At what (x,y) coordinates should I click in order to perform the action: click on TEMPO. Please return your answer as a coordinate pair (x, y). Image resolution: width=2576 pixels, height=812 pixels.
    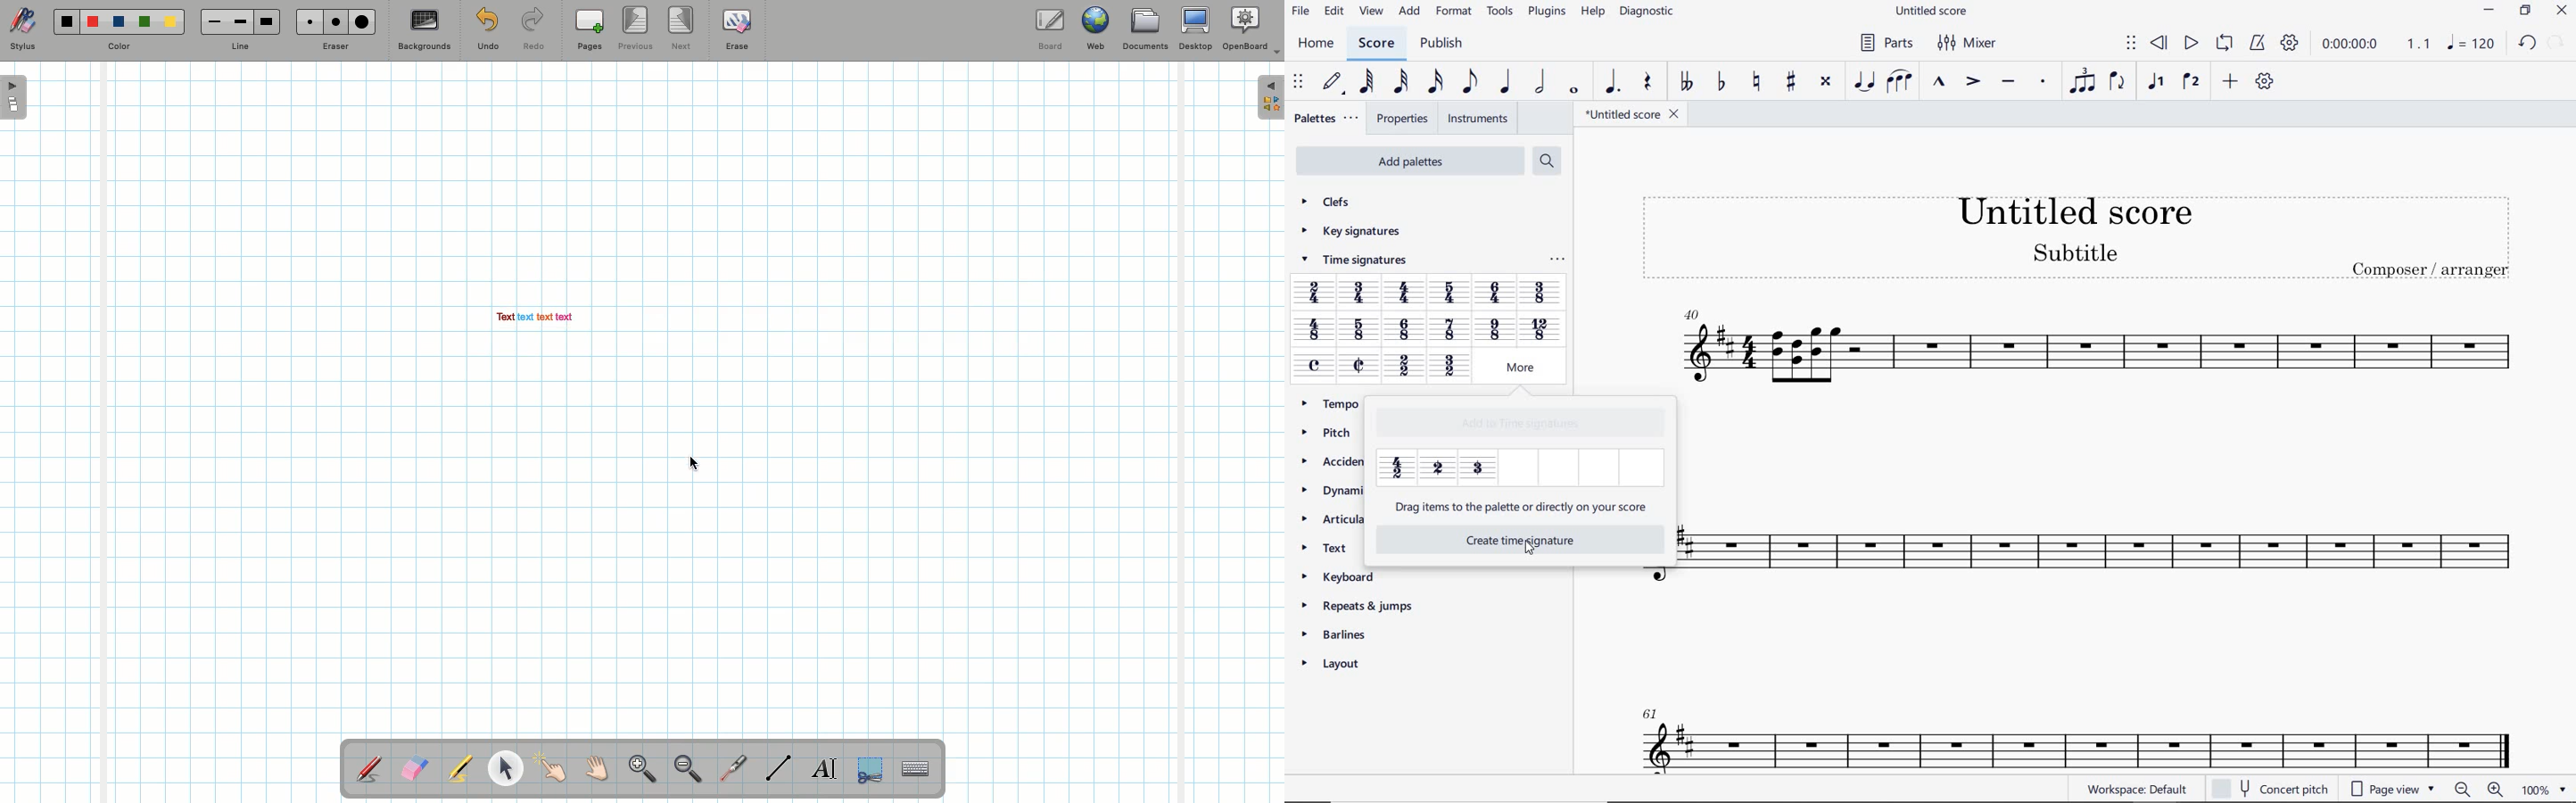
    Looking at the image, I should click on (1337, 404).